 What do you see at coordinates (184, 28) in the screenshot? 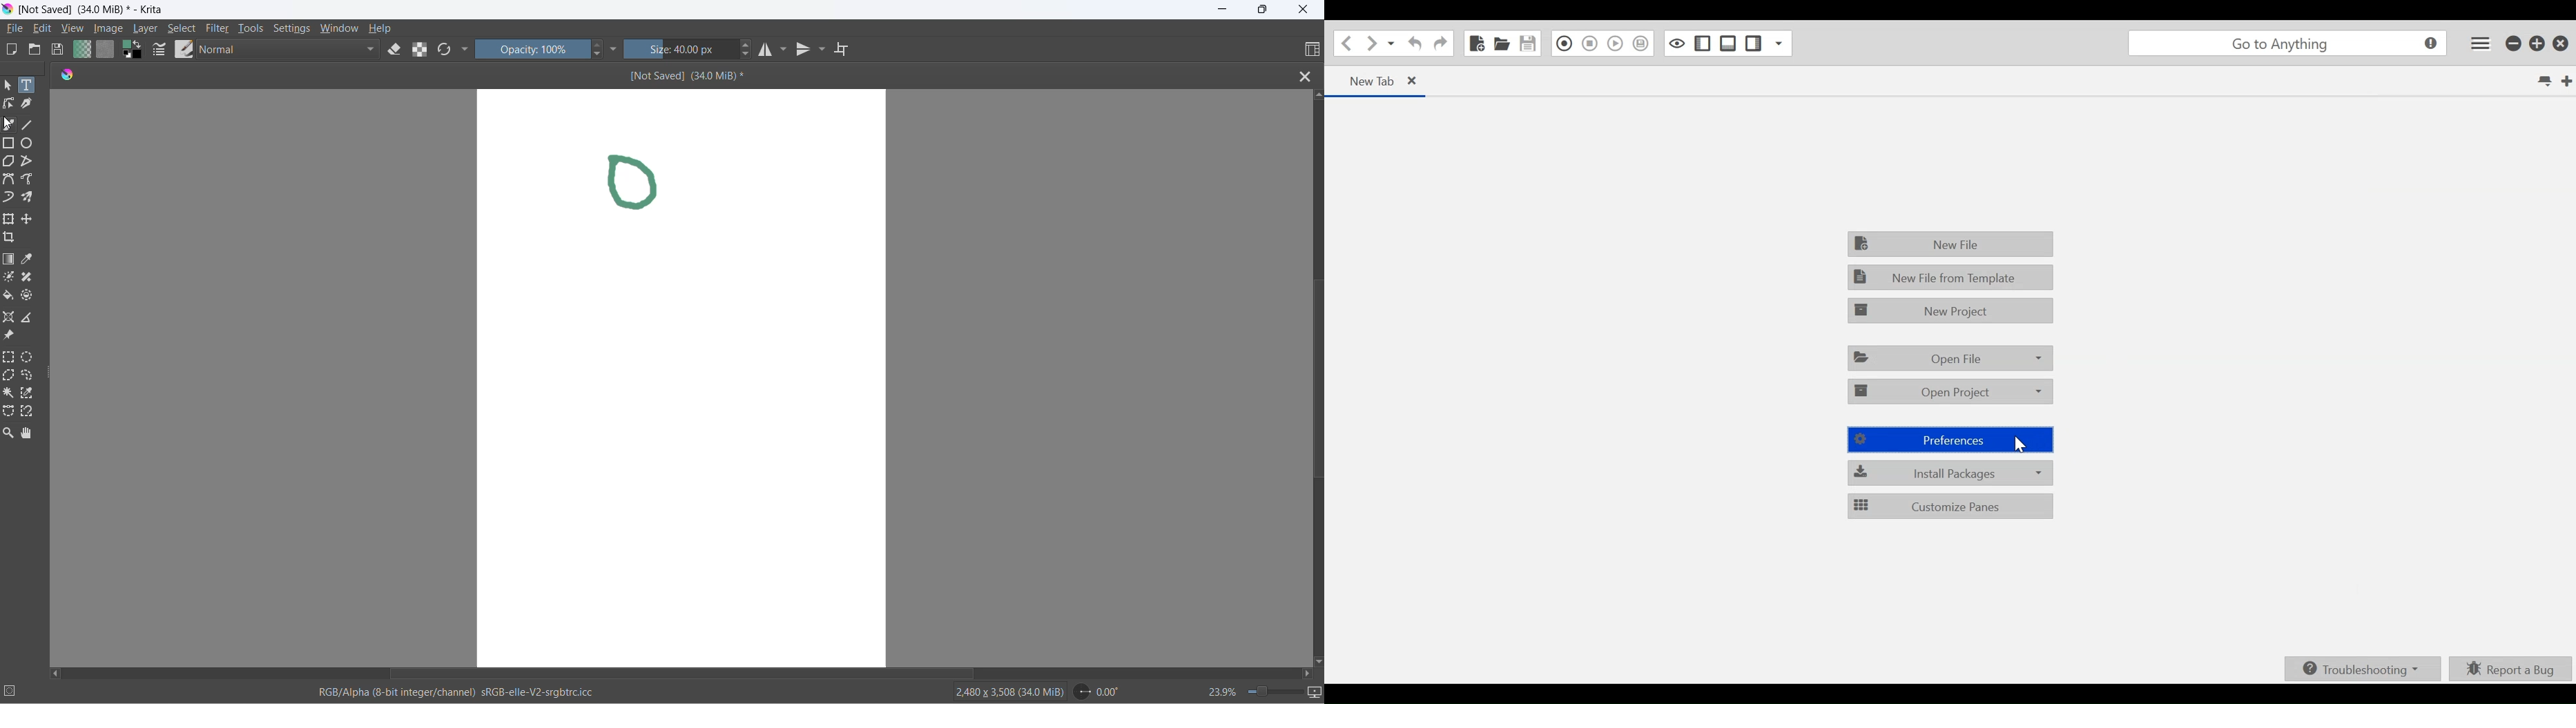
I see `select` at bounding box center [184, 28].